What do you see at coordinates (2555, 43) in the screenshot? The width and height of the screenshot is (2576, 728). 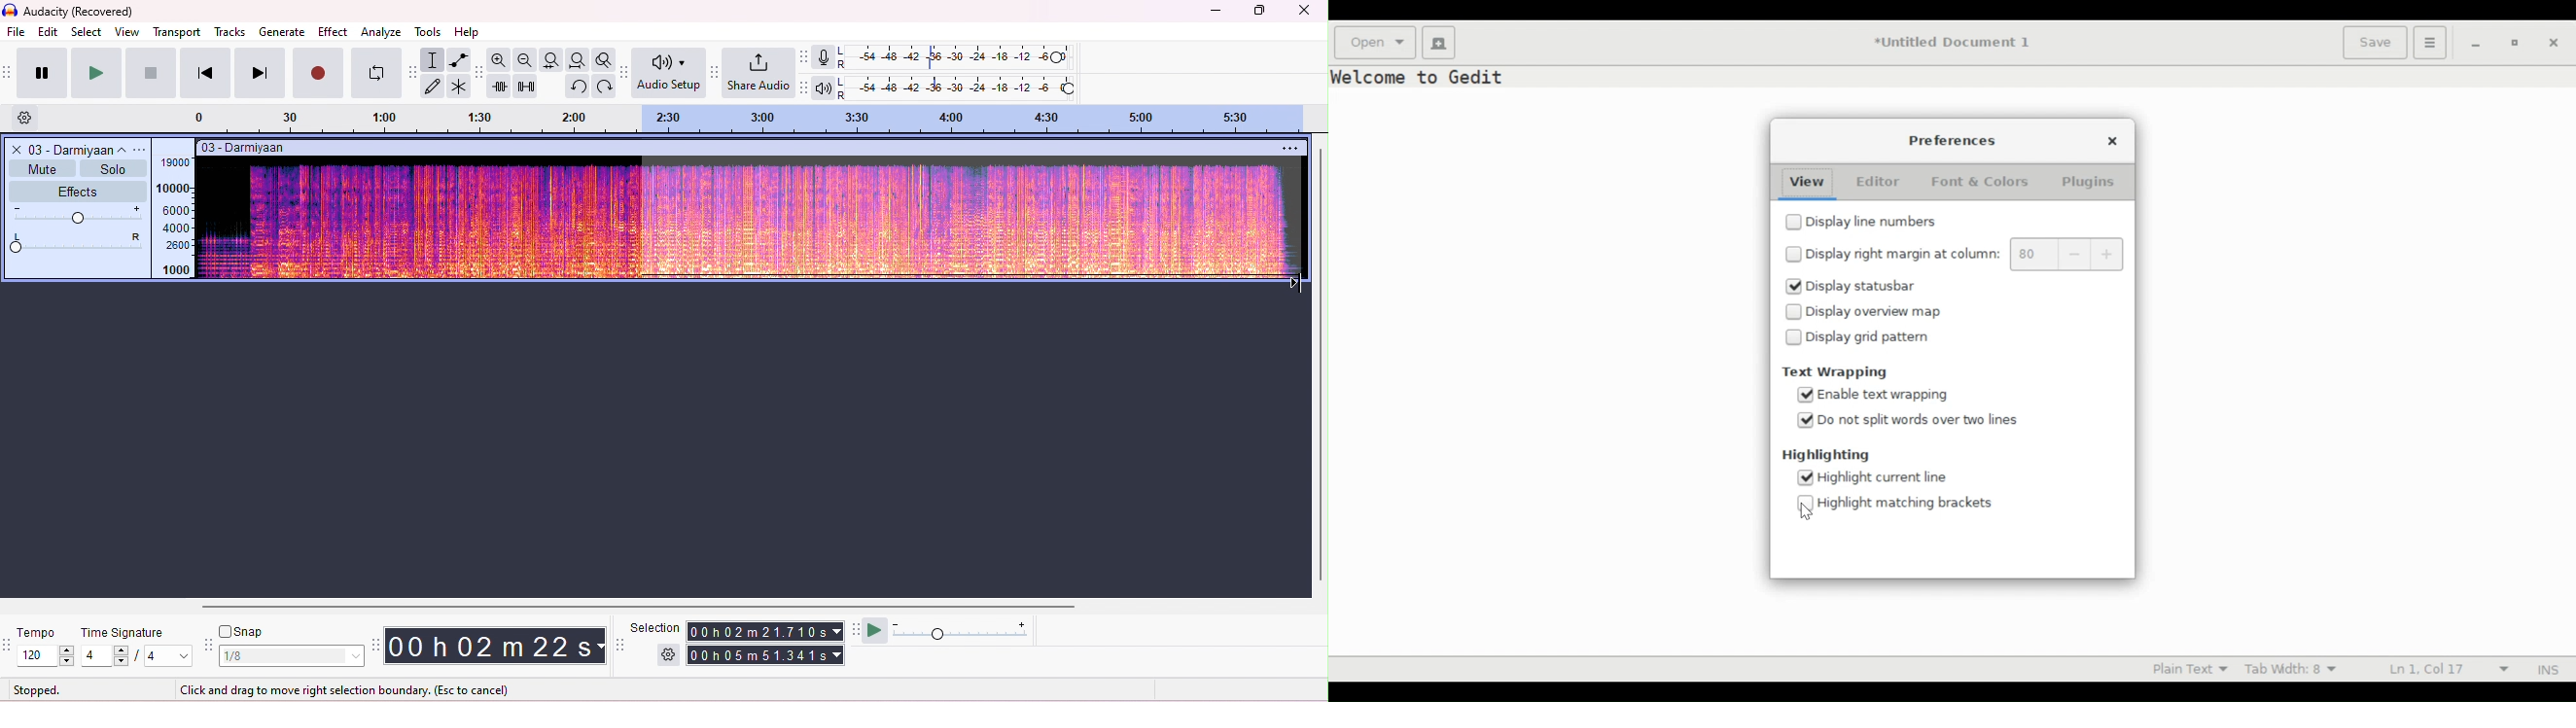 I see `Close` at bounding box center [2555, 43].